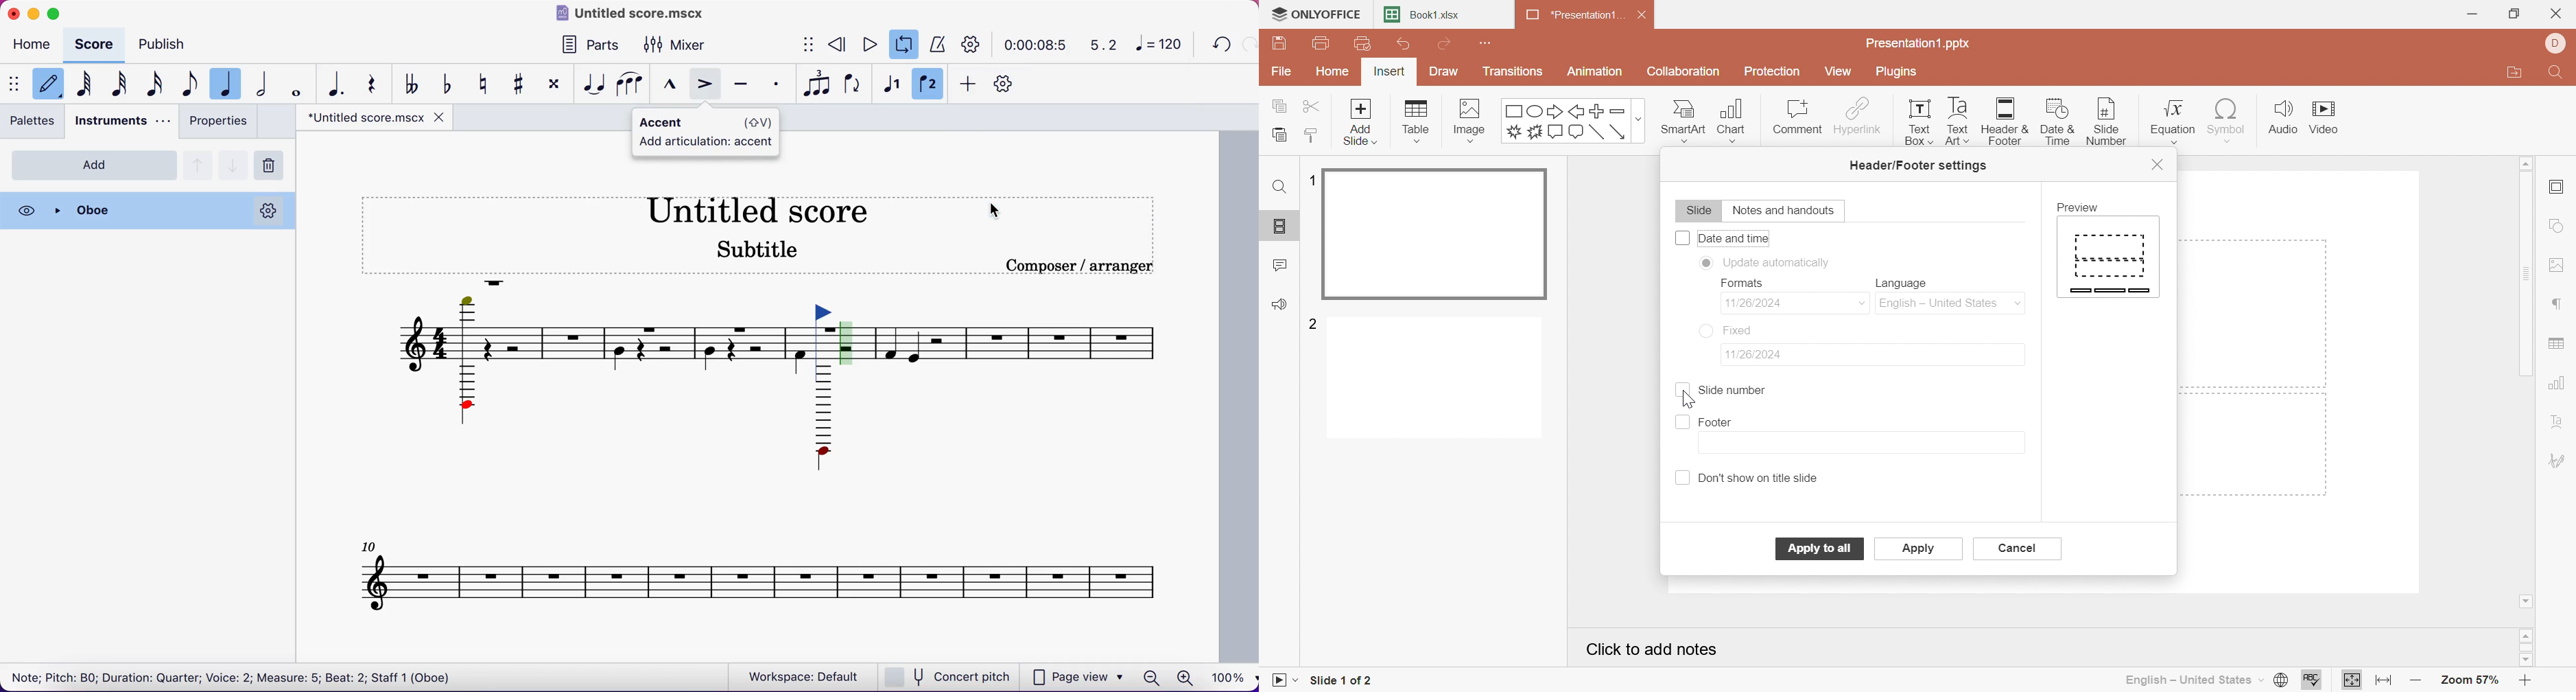 This screenshot has height=700, width=2576. I want to click on maximize, so click(58, 11).